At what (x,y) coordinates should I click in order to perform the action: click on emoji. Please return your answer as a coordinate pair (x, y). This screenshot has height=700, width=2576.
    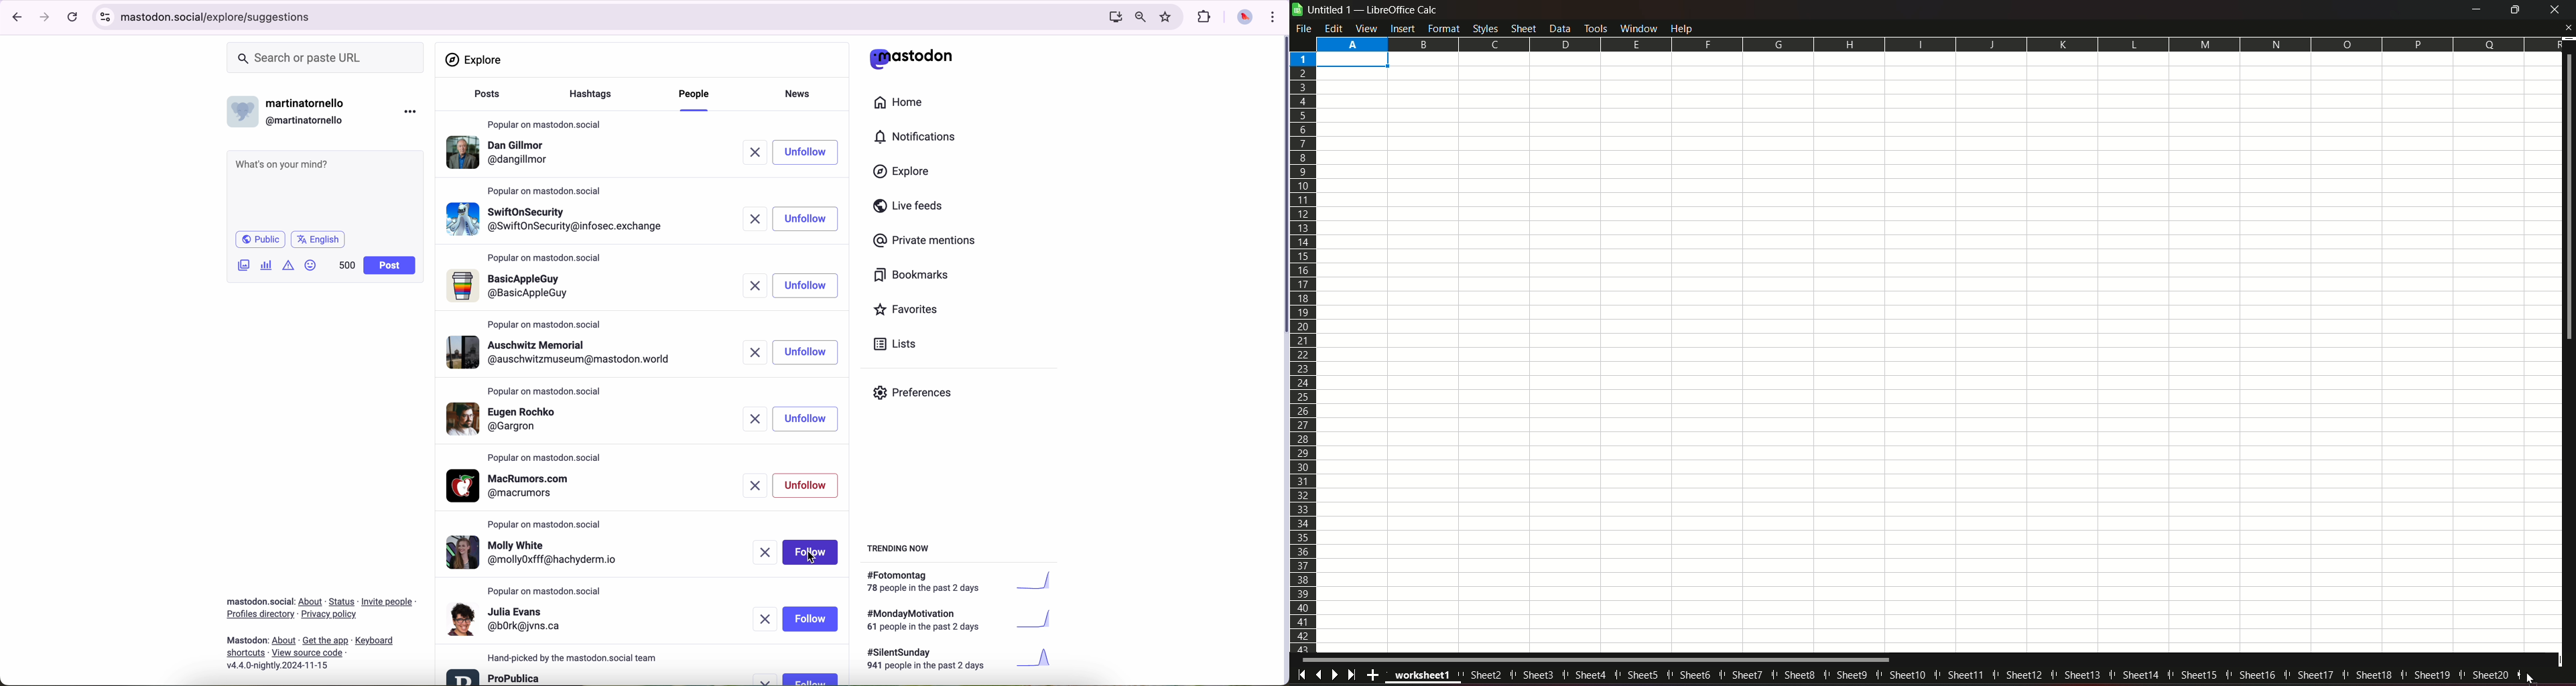
    Looking at the image, I should click on (311, 265).